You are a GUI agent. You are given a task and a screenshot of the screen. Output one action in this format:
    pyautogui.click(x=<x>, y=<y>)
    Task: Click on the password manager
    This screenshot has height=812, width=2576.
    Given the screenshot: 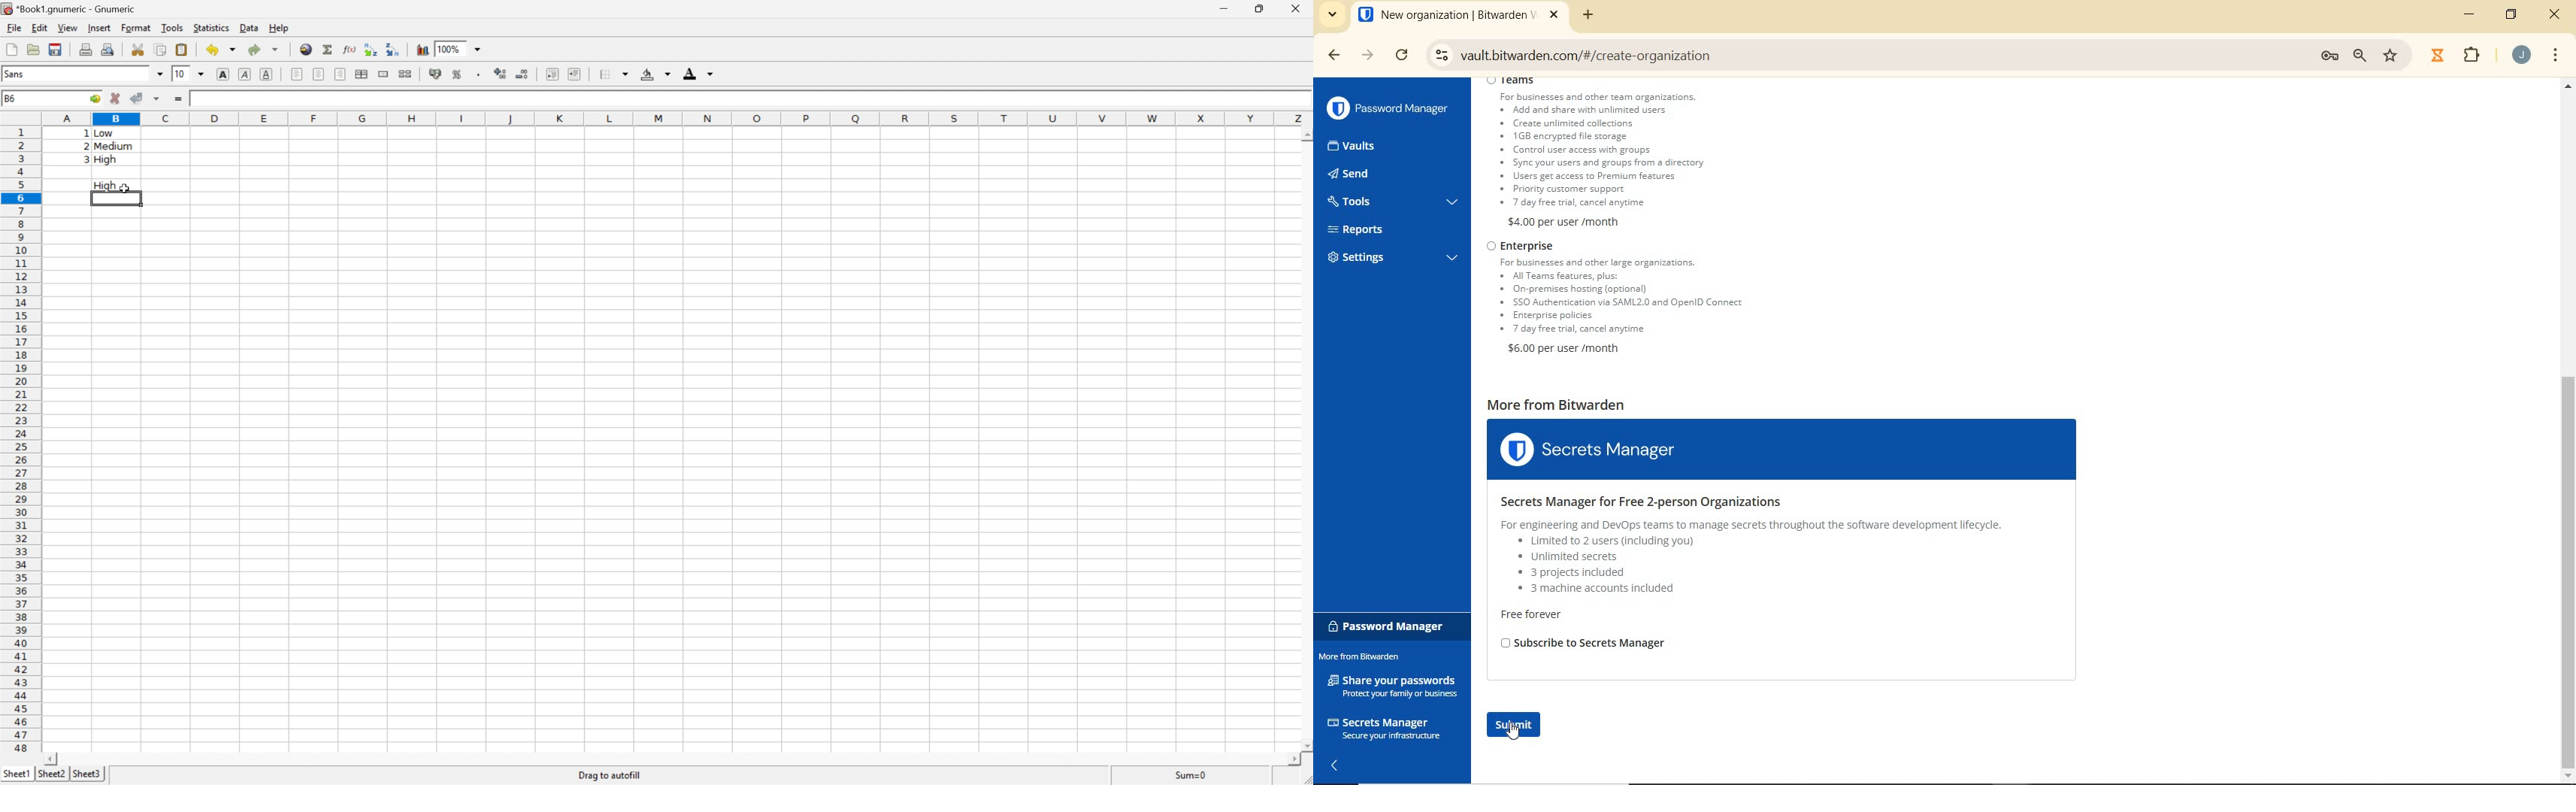 What is the action you would take?
    pyautogui.click(x=1389, y=626)
    